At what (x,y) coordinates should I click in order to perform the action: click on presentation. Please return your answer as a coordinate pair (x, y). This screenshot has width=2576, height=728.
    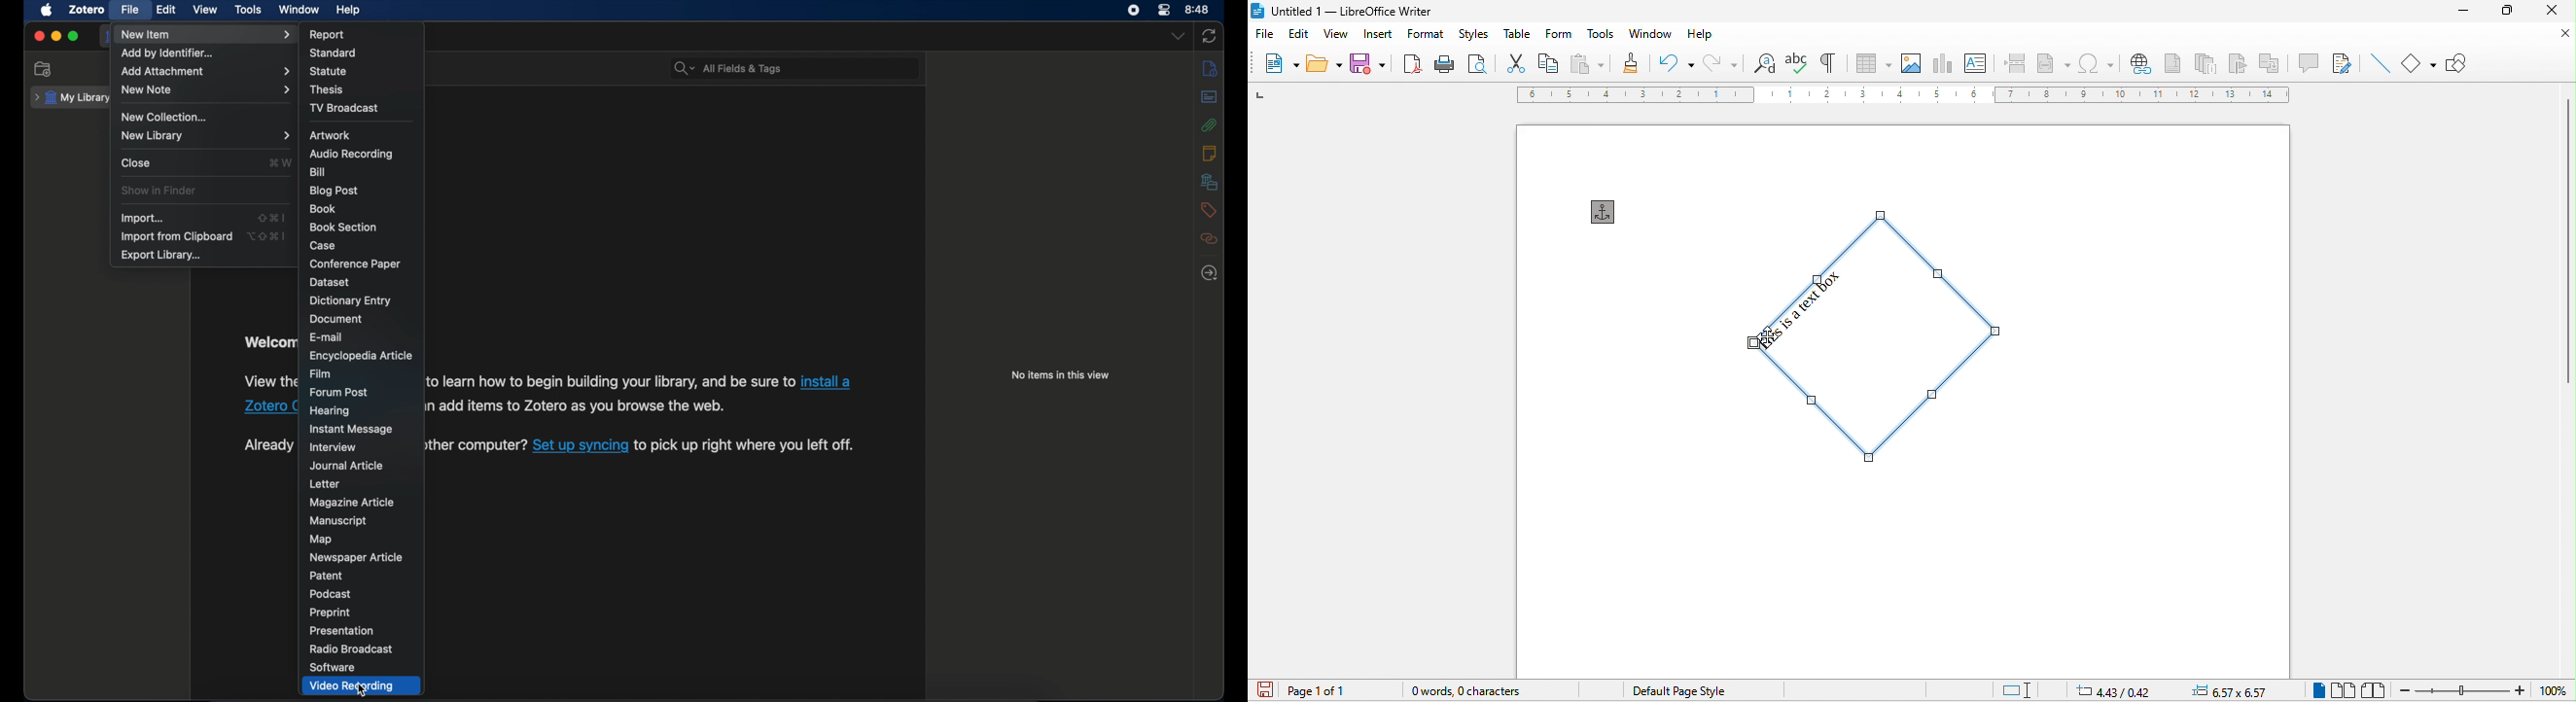
    Looking at the image, I should click on (342, 630).